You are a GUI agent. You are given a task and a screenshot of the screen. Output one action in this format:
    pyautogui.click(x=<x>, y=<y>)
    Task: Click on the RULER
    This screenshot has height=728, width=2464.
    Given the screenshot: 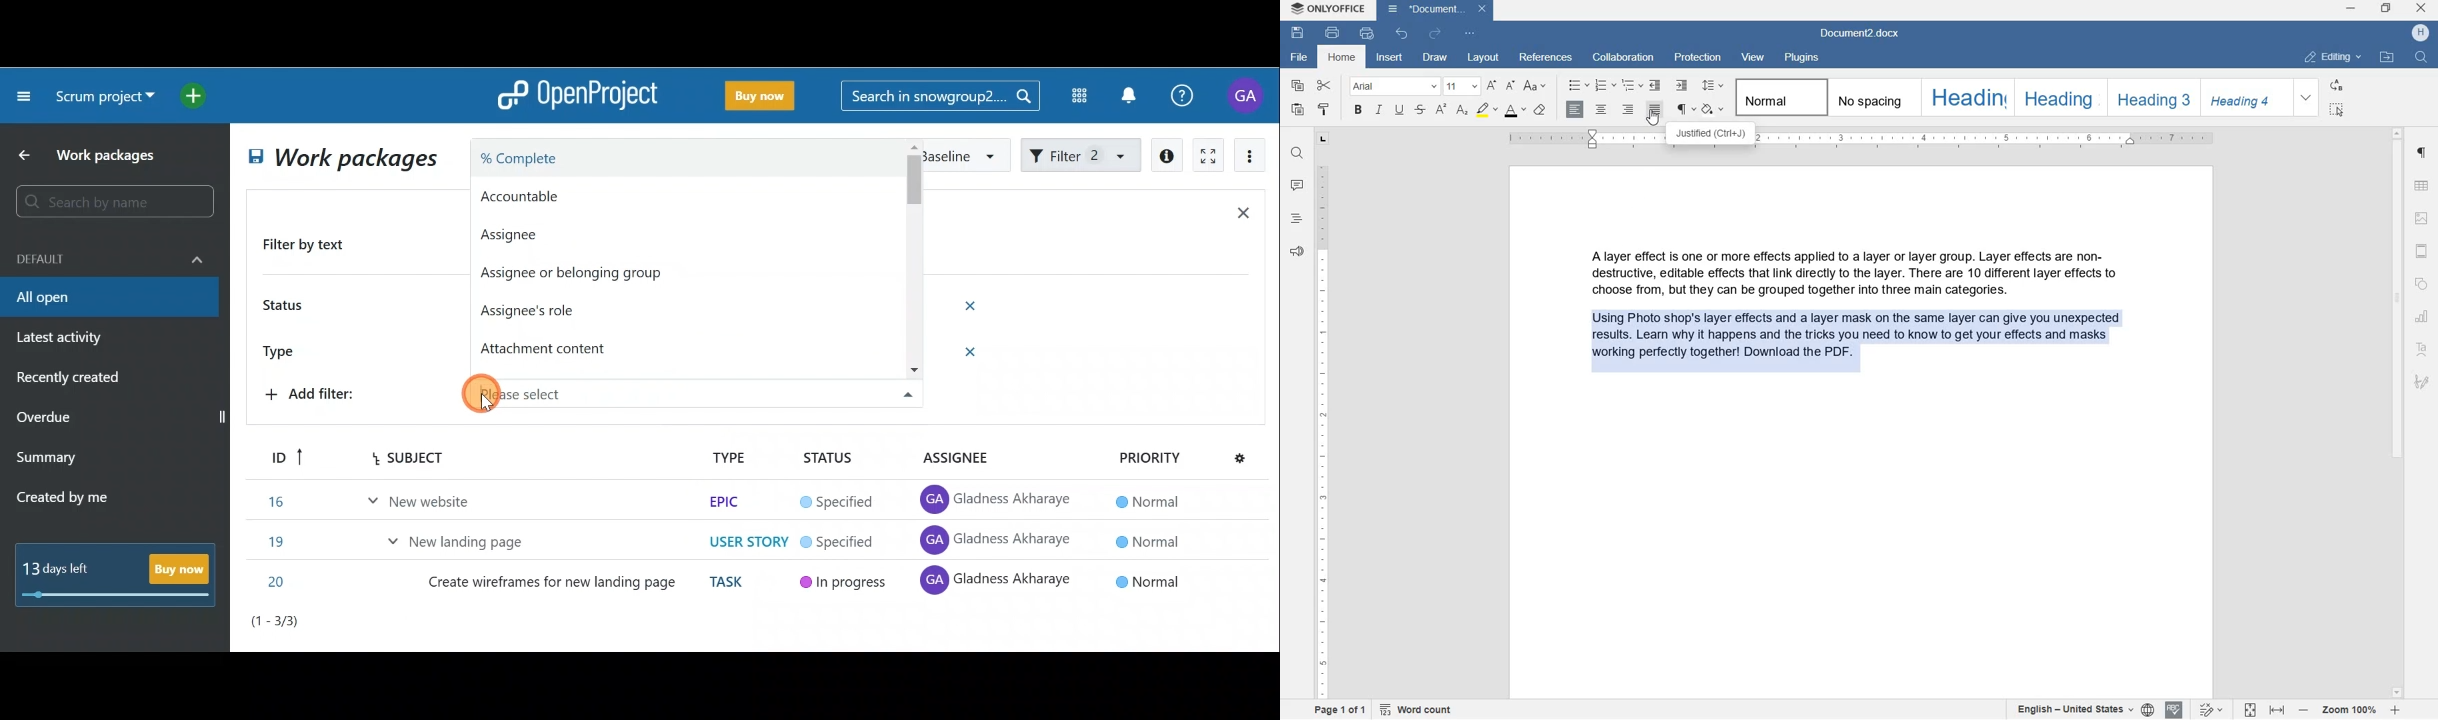 What is the action you would take?
    pyautogui.click(x=1993, y=143)
    